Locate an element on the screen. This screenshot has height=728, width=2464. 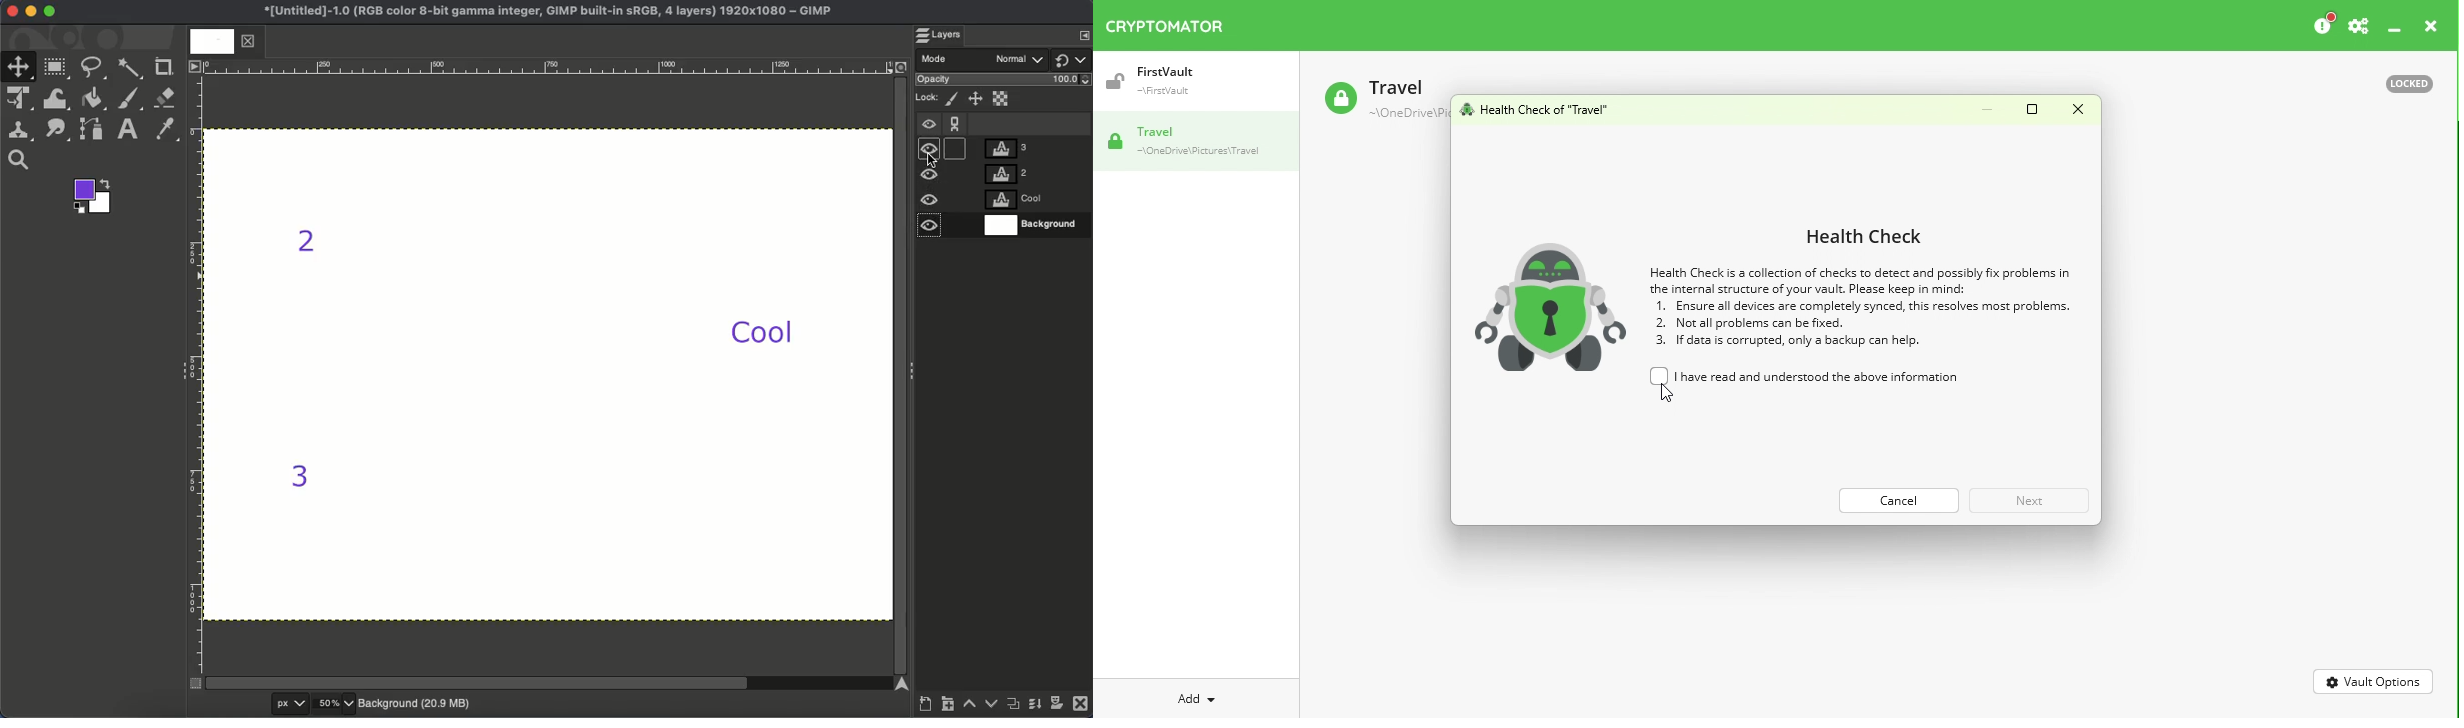
Search is located at coordinates (18, 160).